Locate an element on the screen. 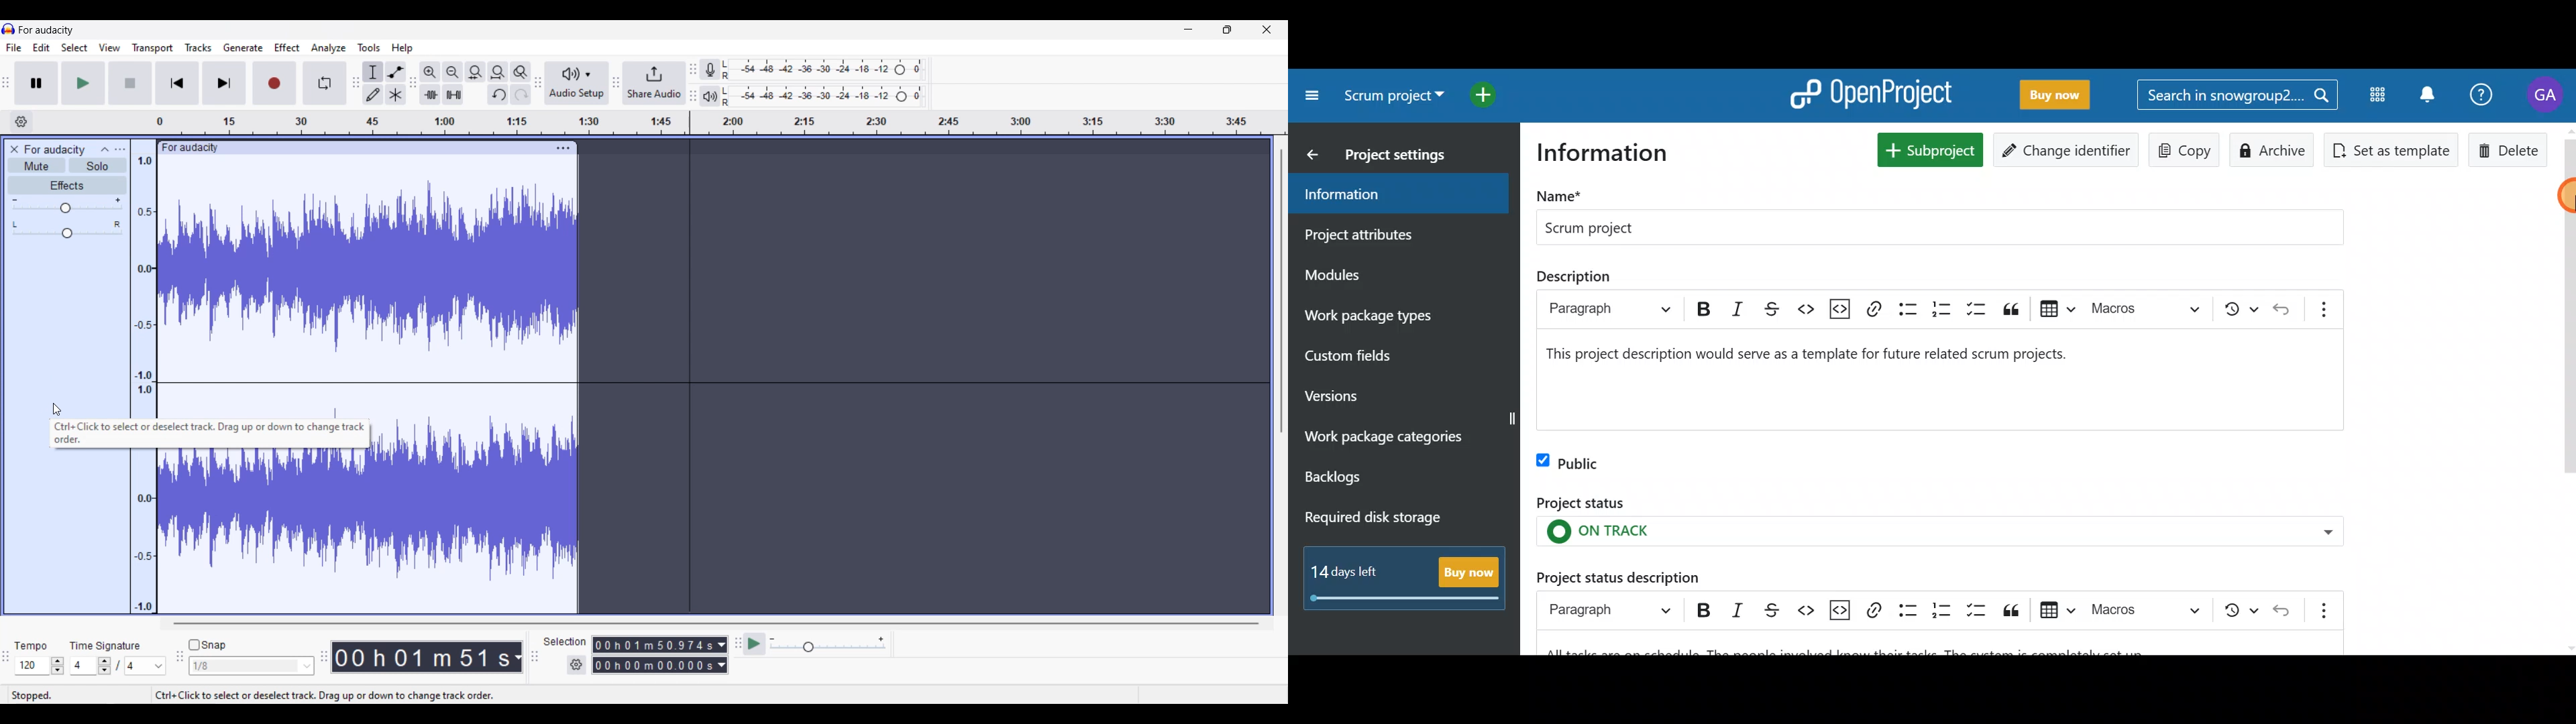  Choose macro is located at coordinates (2143, 611).